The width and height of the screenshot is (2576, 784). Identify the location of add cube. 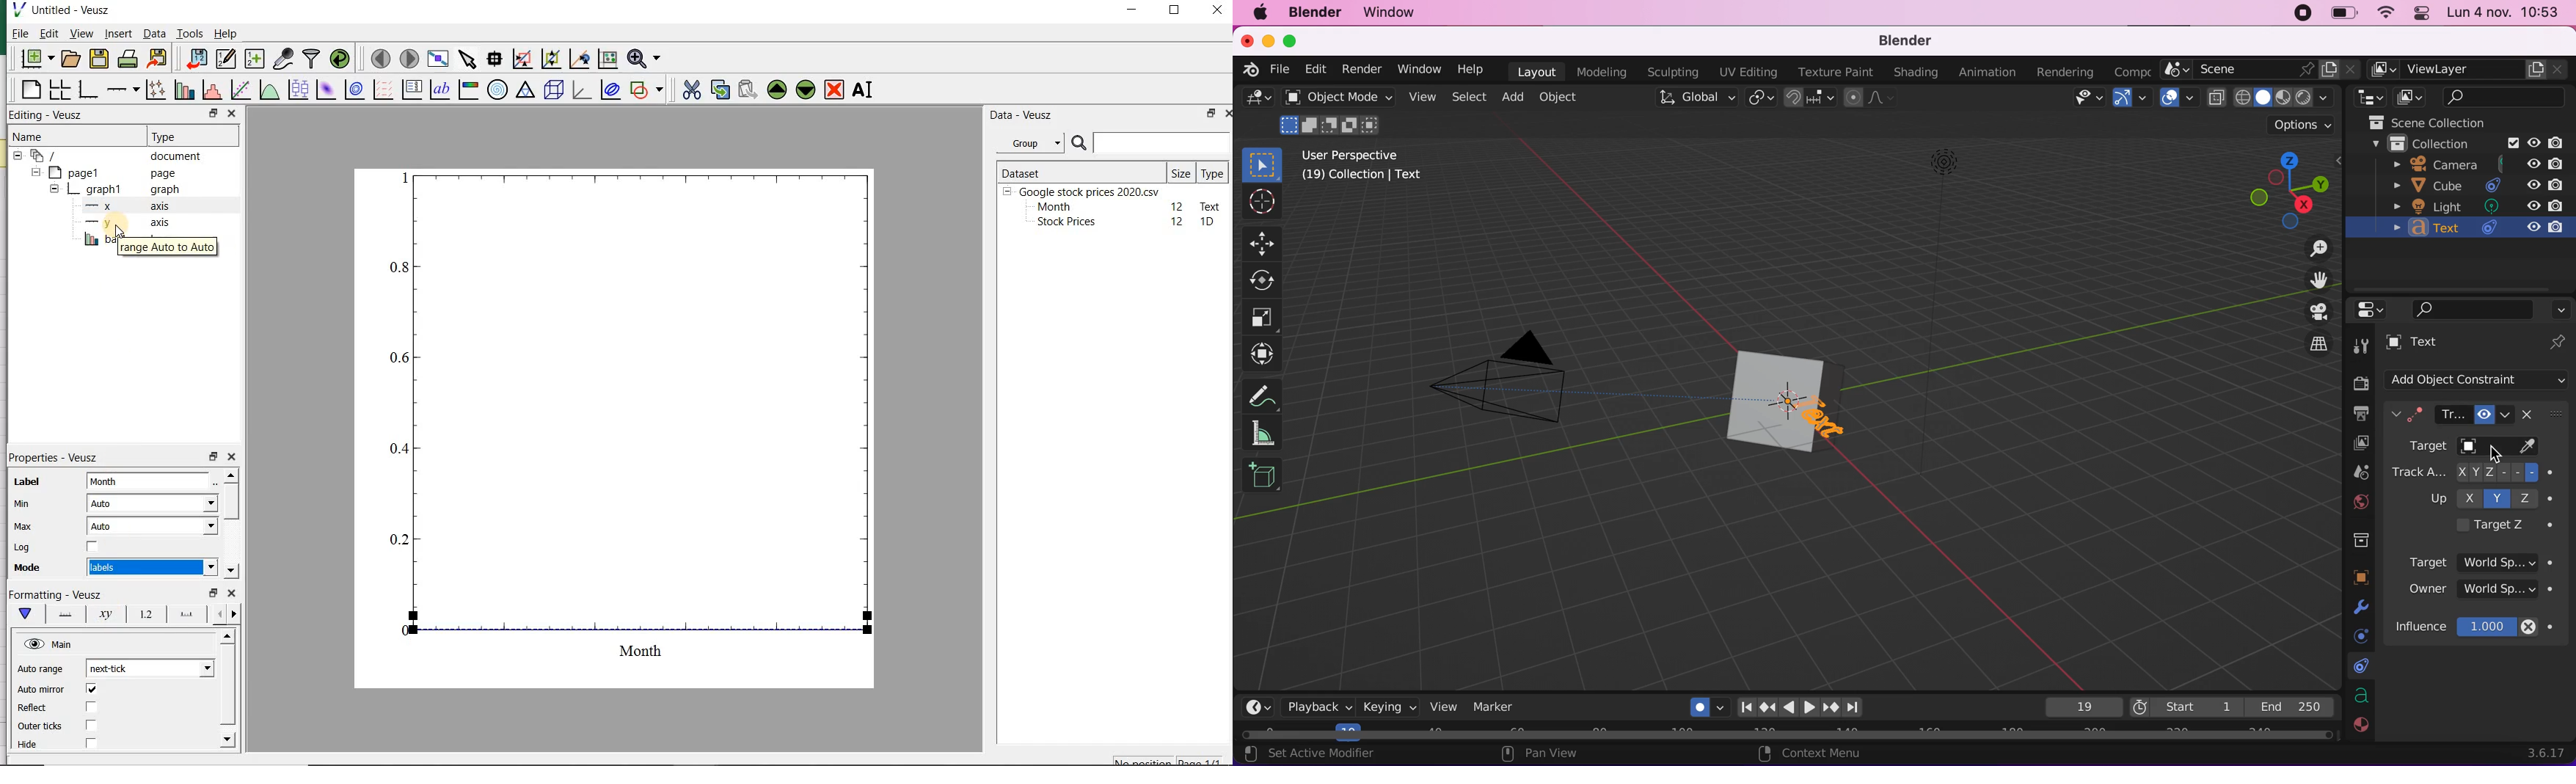
(1263, 481).